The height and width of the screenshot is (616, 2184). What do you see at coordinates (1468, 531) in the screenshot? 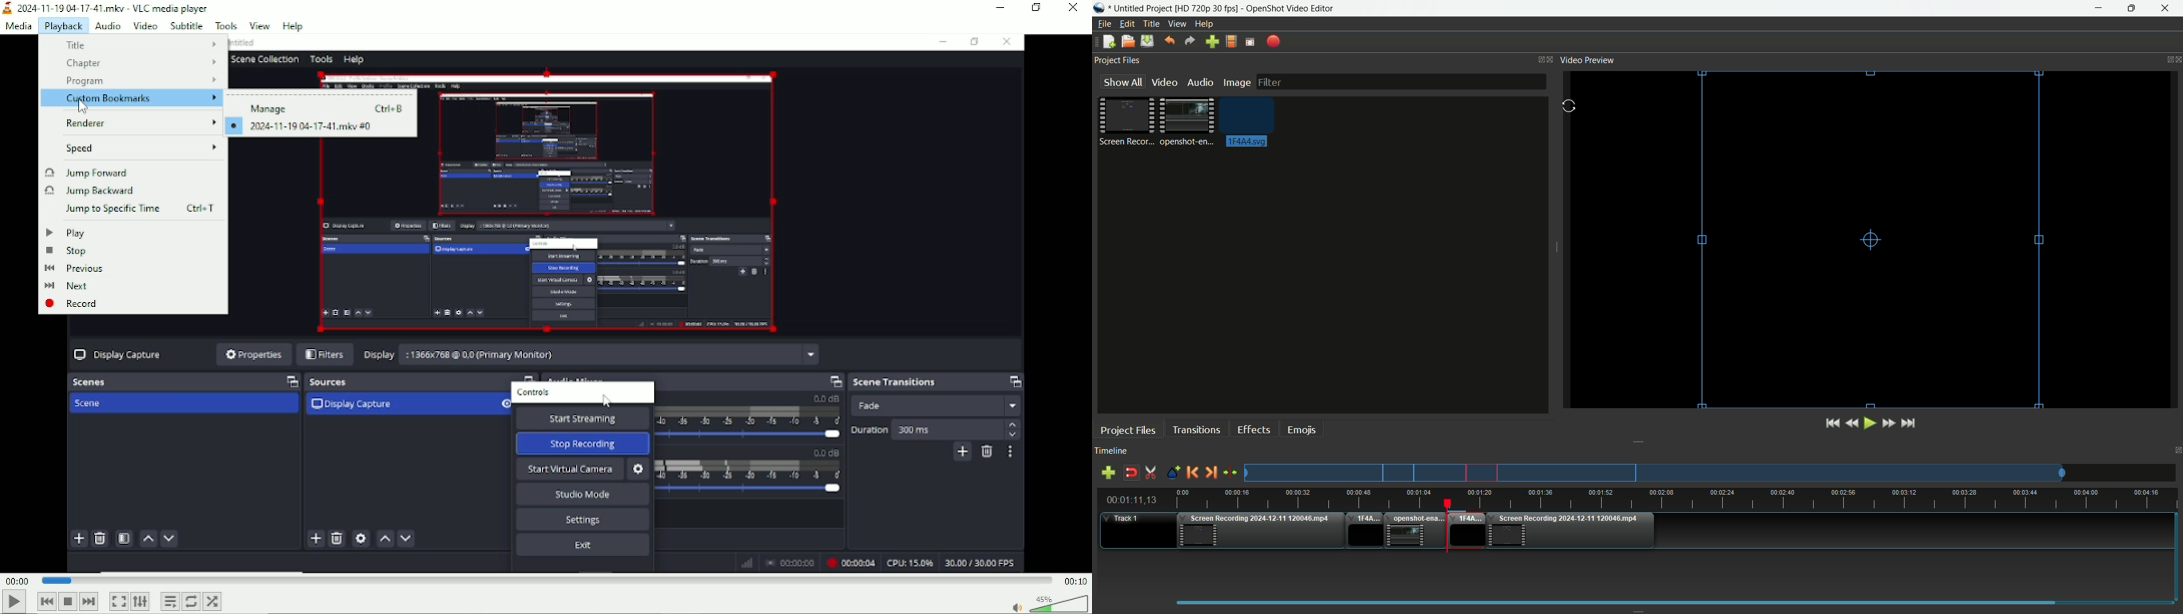
I see `added placeholder` at bounding box center [1468, 531].